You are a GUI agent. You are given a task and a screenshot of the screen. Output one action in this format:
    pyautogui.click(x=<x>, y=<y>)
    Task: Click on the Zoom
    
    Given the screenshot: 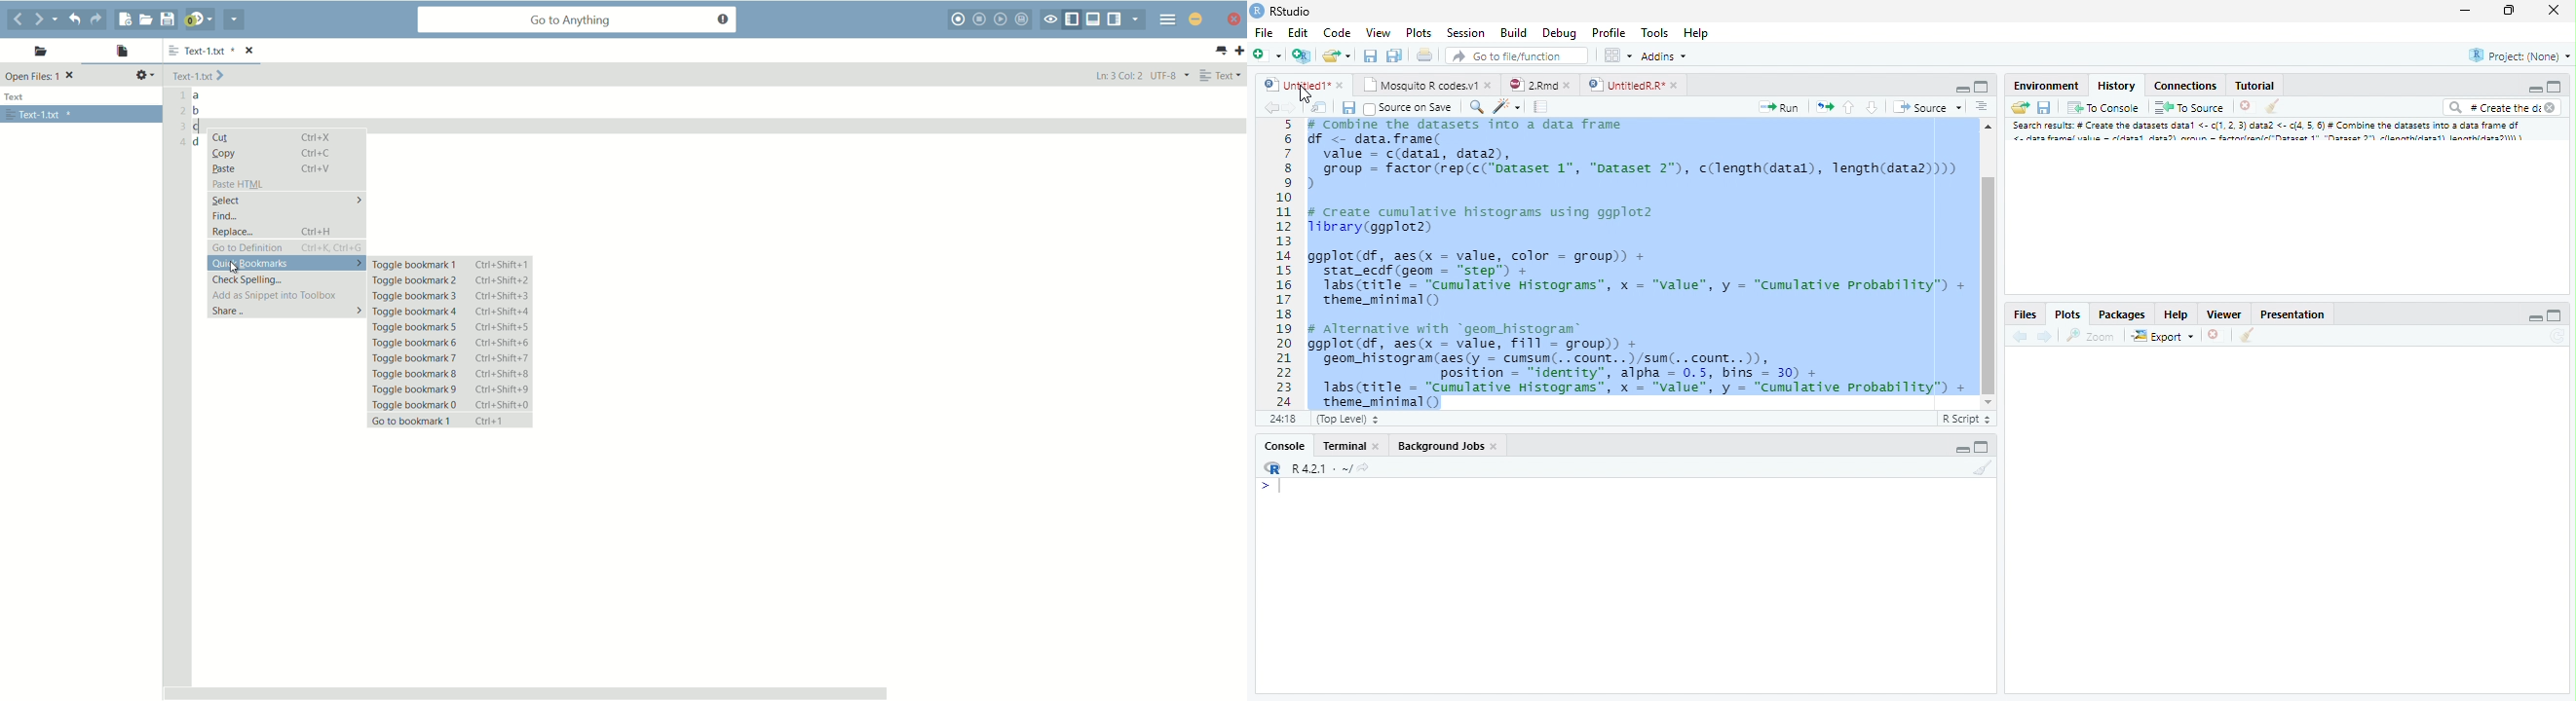 What is the action you would take?
    pyautogui.click(x=1476, y=109)
    